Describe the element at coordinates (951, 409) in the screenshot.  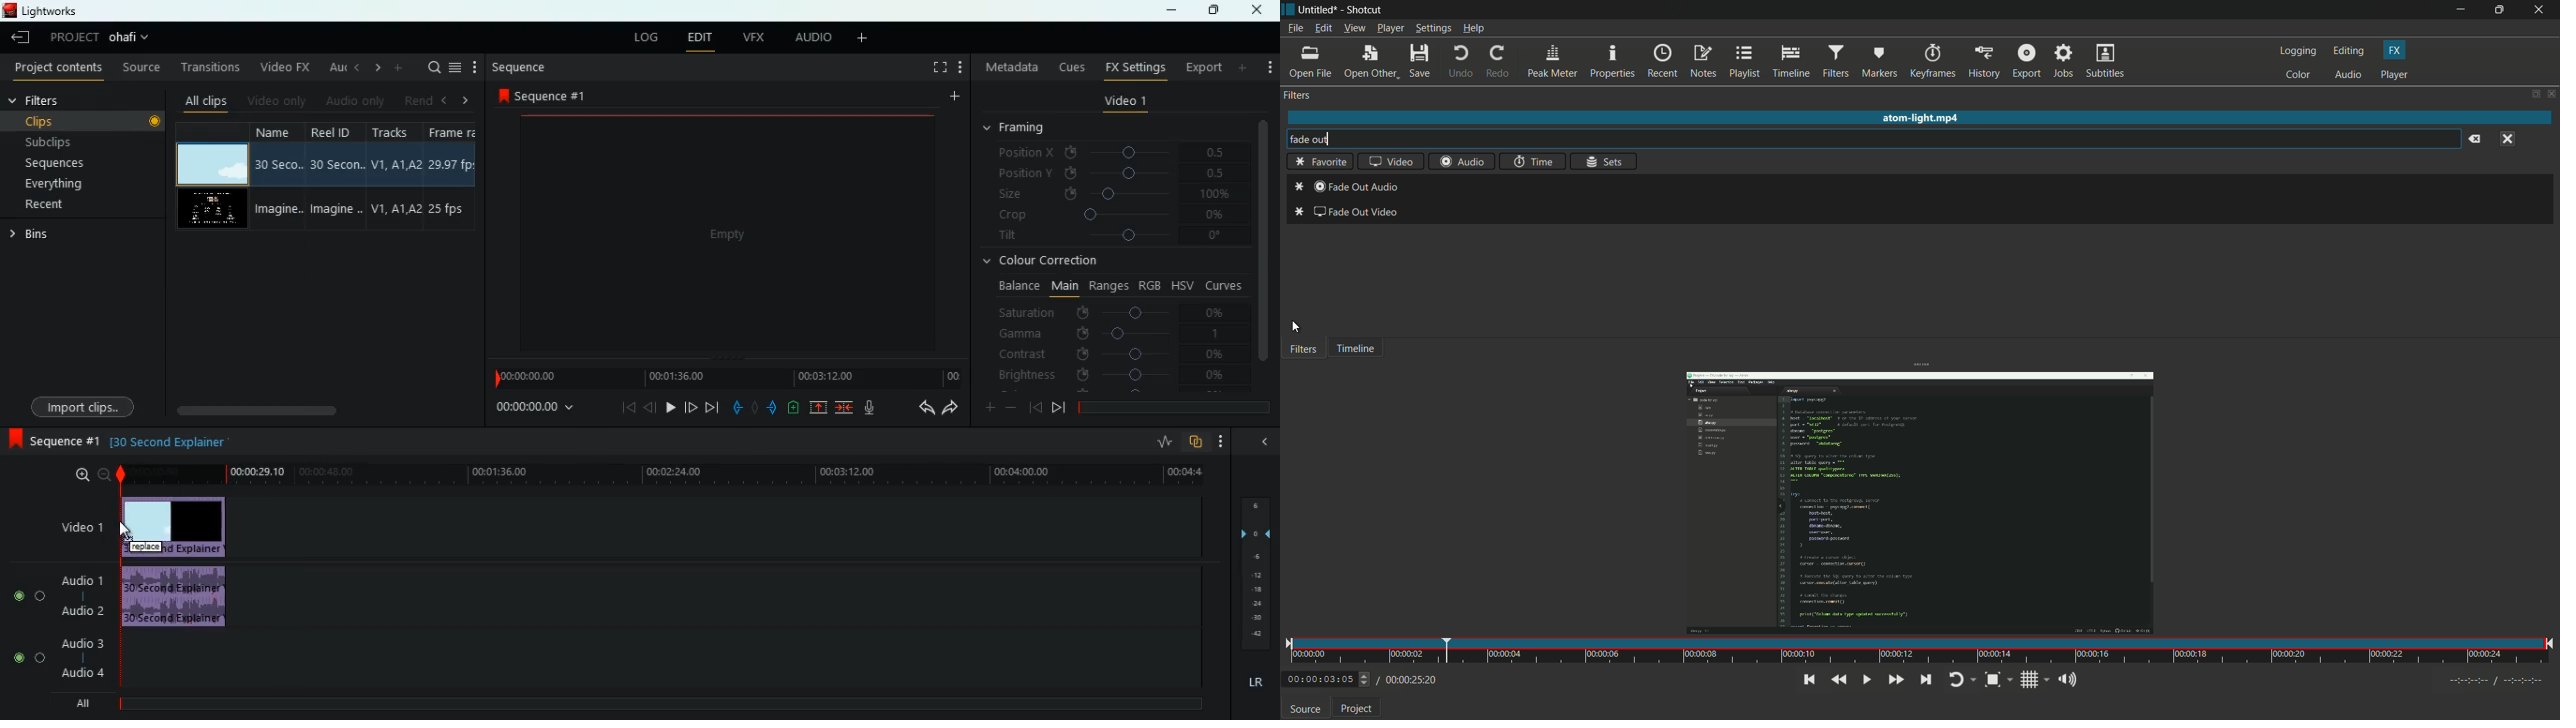
I see `forward` at that location.